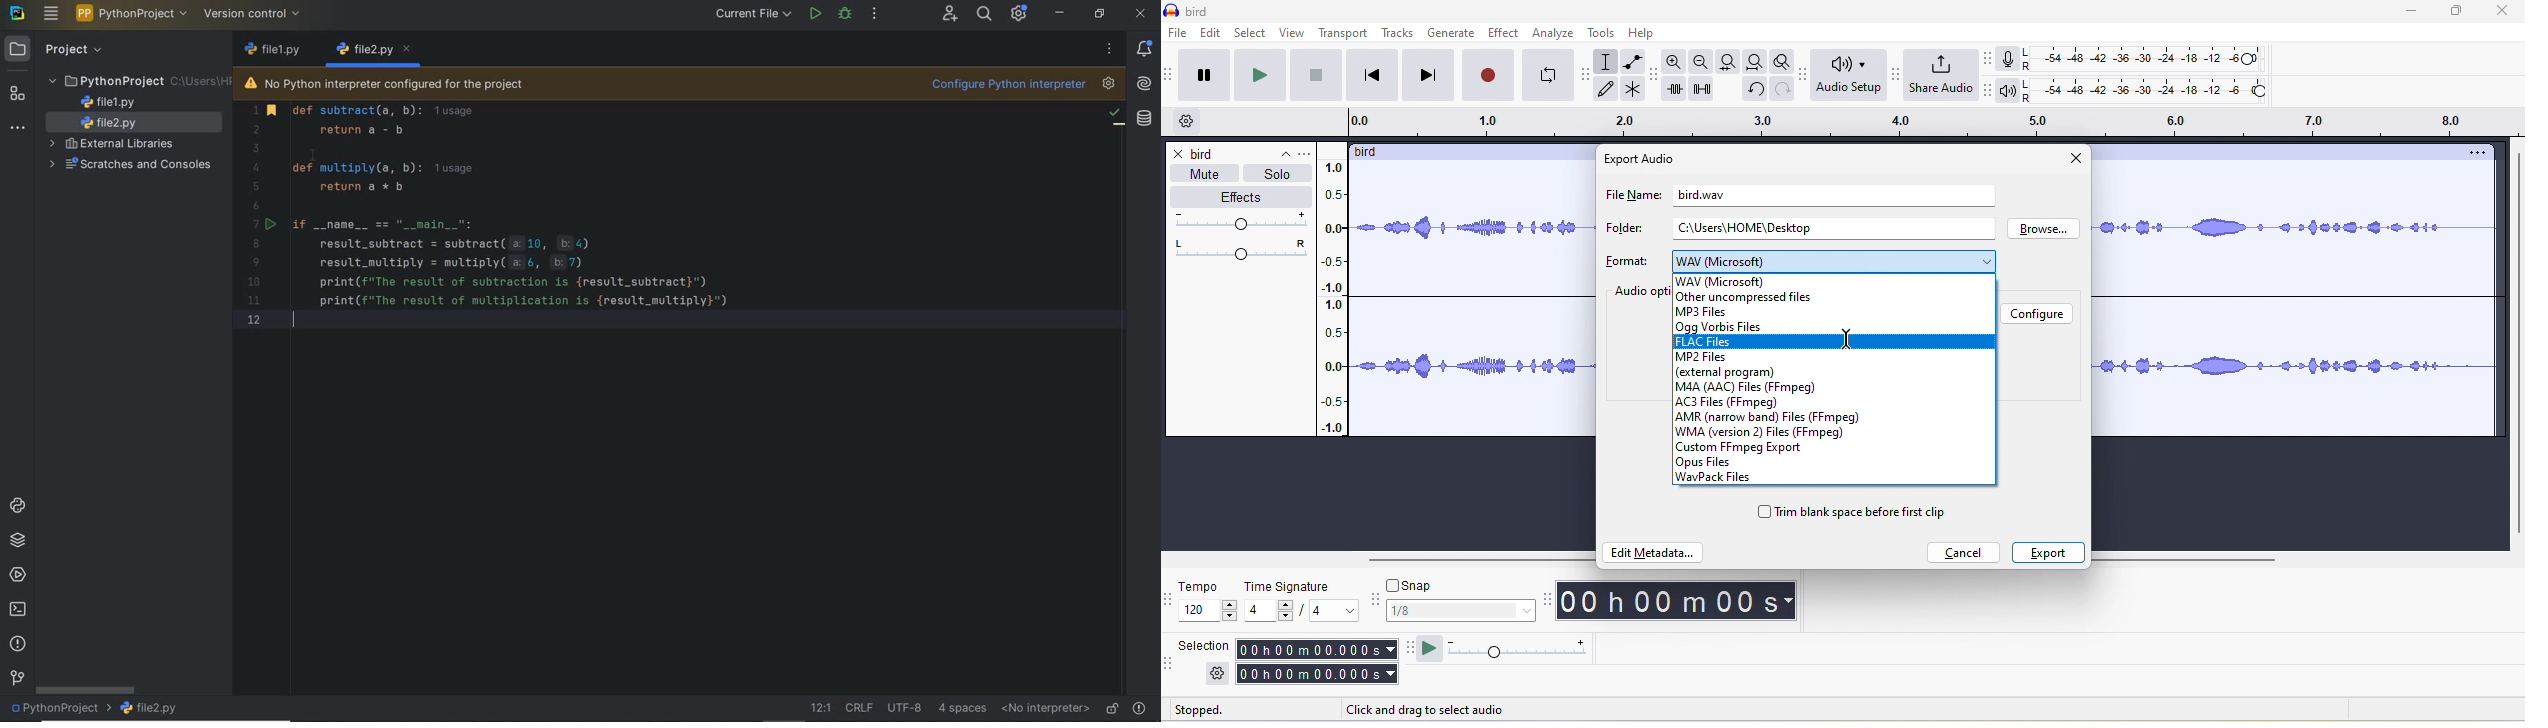 This screenshot has width=2548, height=728. Describe the element at coordinates (1726, 61) in the screenshot. I see `fit selection to width` at that location.